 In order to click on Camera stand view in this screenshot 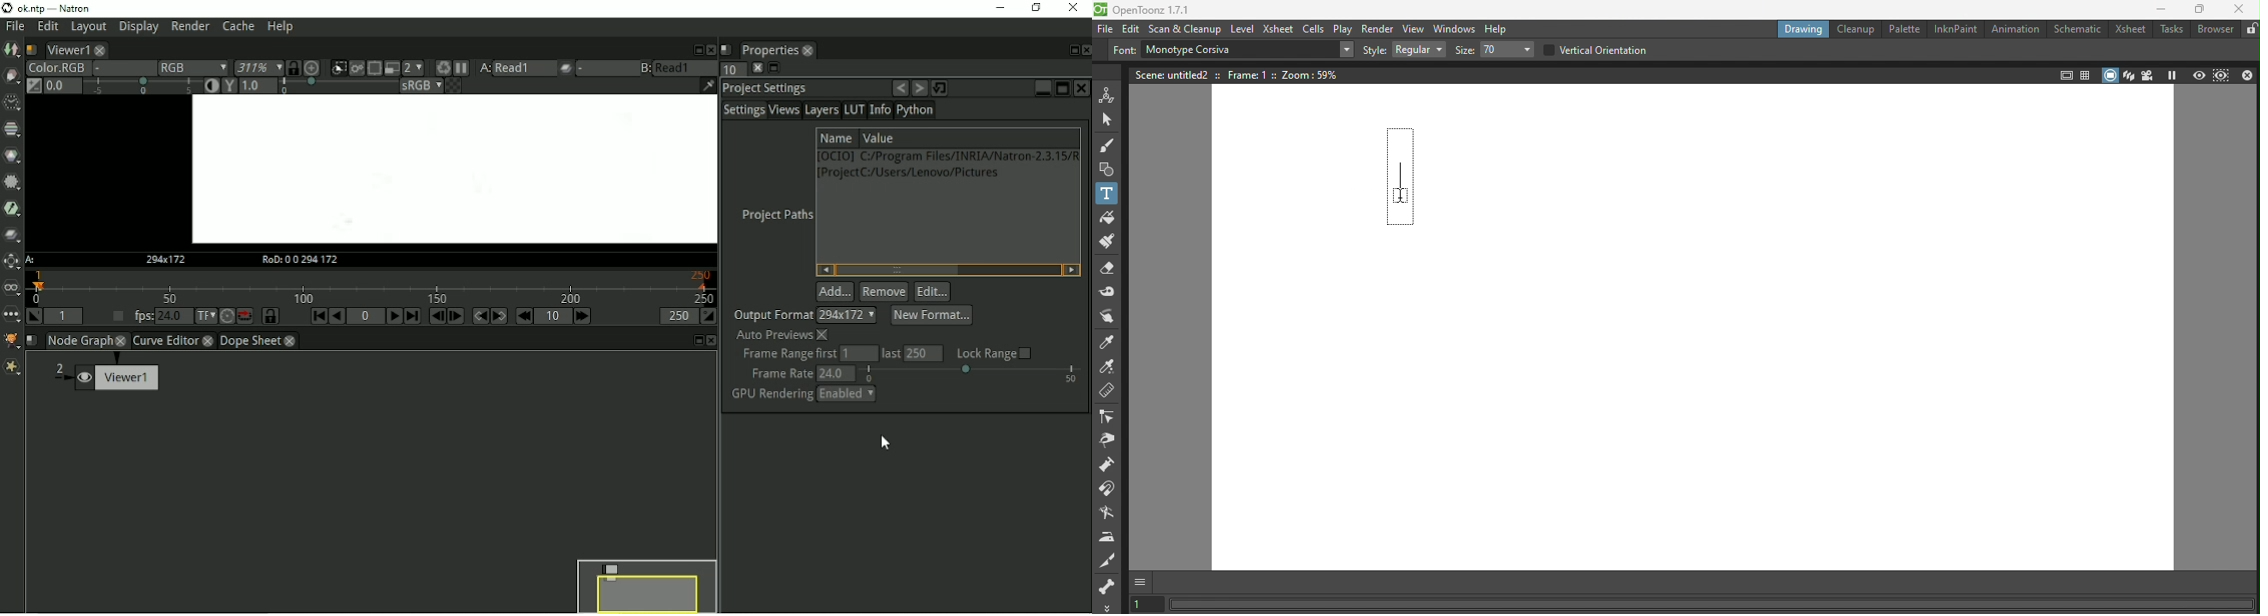, I will do `click(2107, 76)`.